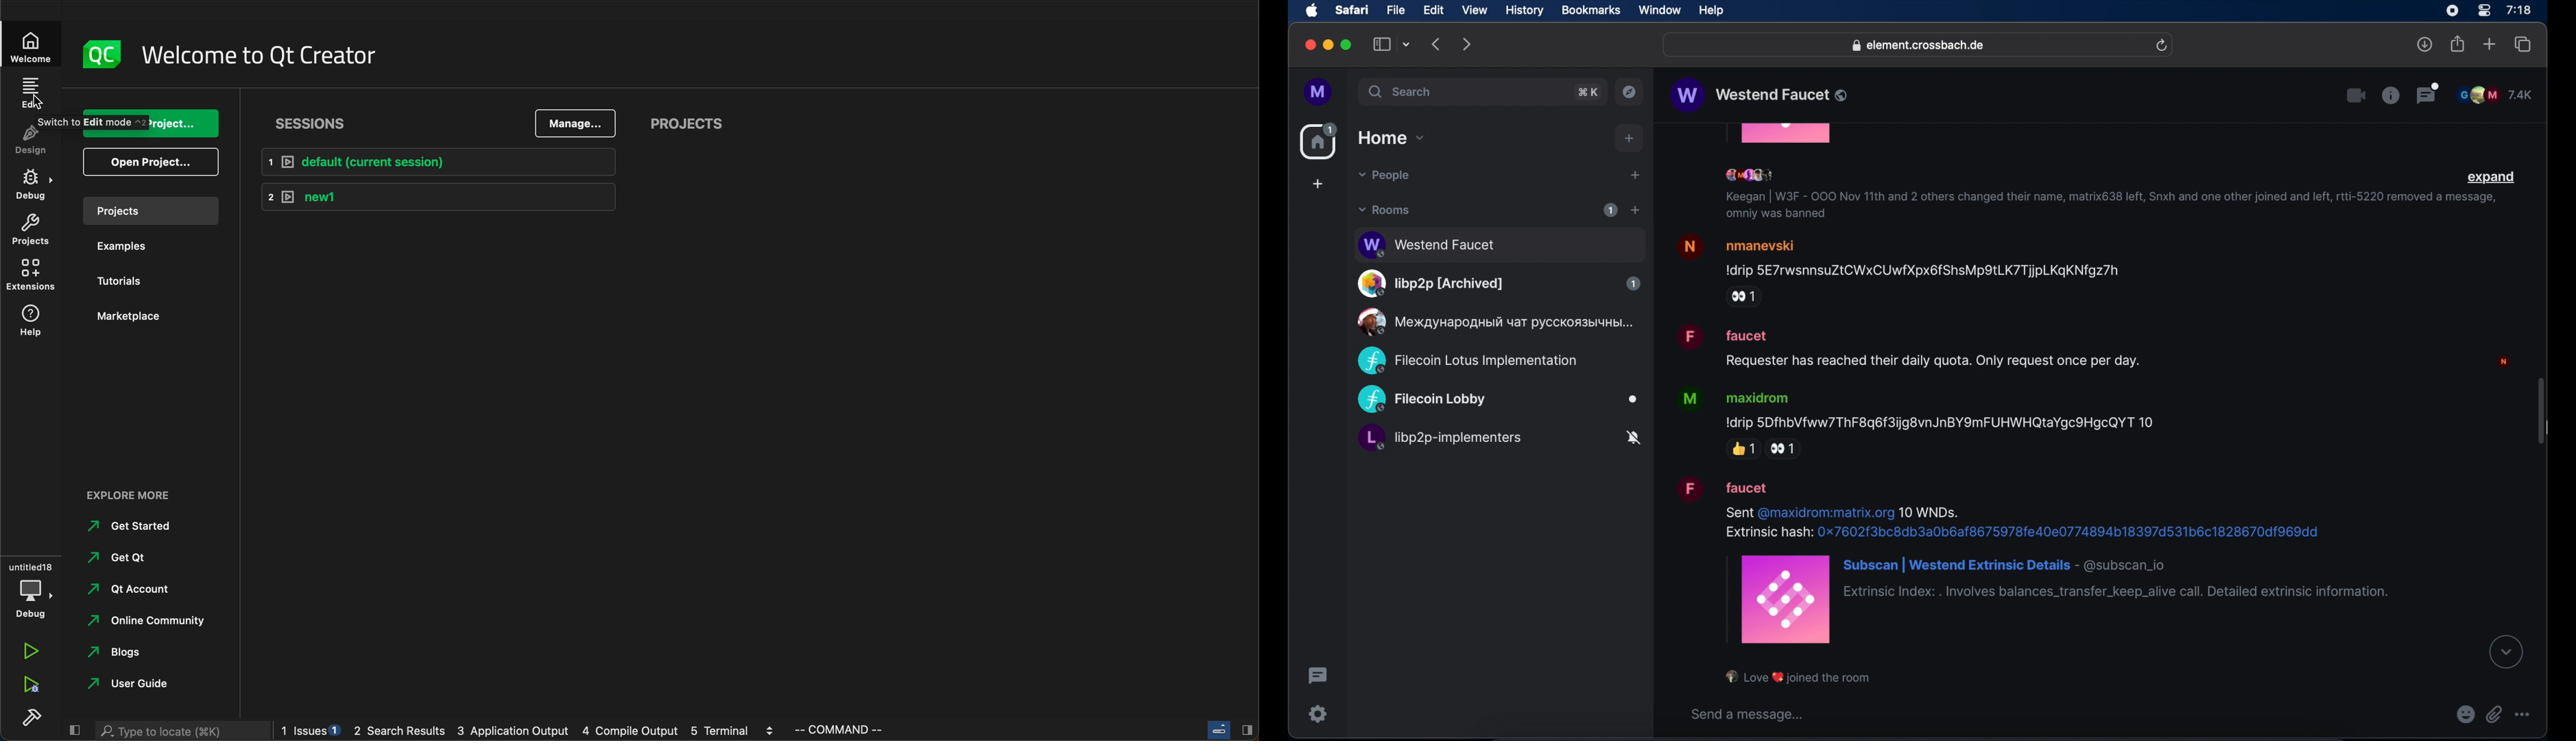 Image resolution: width=2576 pixels, height=756 pixels. Describe the element at coordinates (1921, 408) in the screenshot. I see `message` at that location.